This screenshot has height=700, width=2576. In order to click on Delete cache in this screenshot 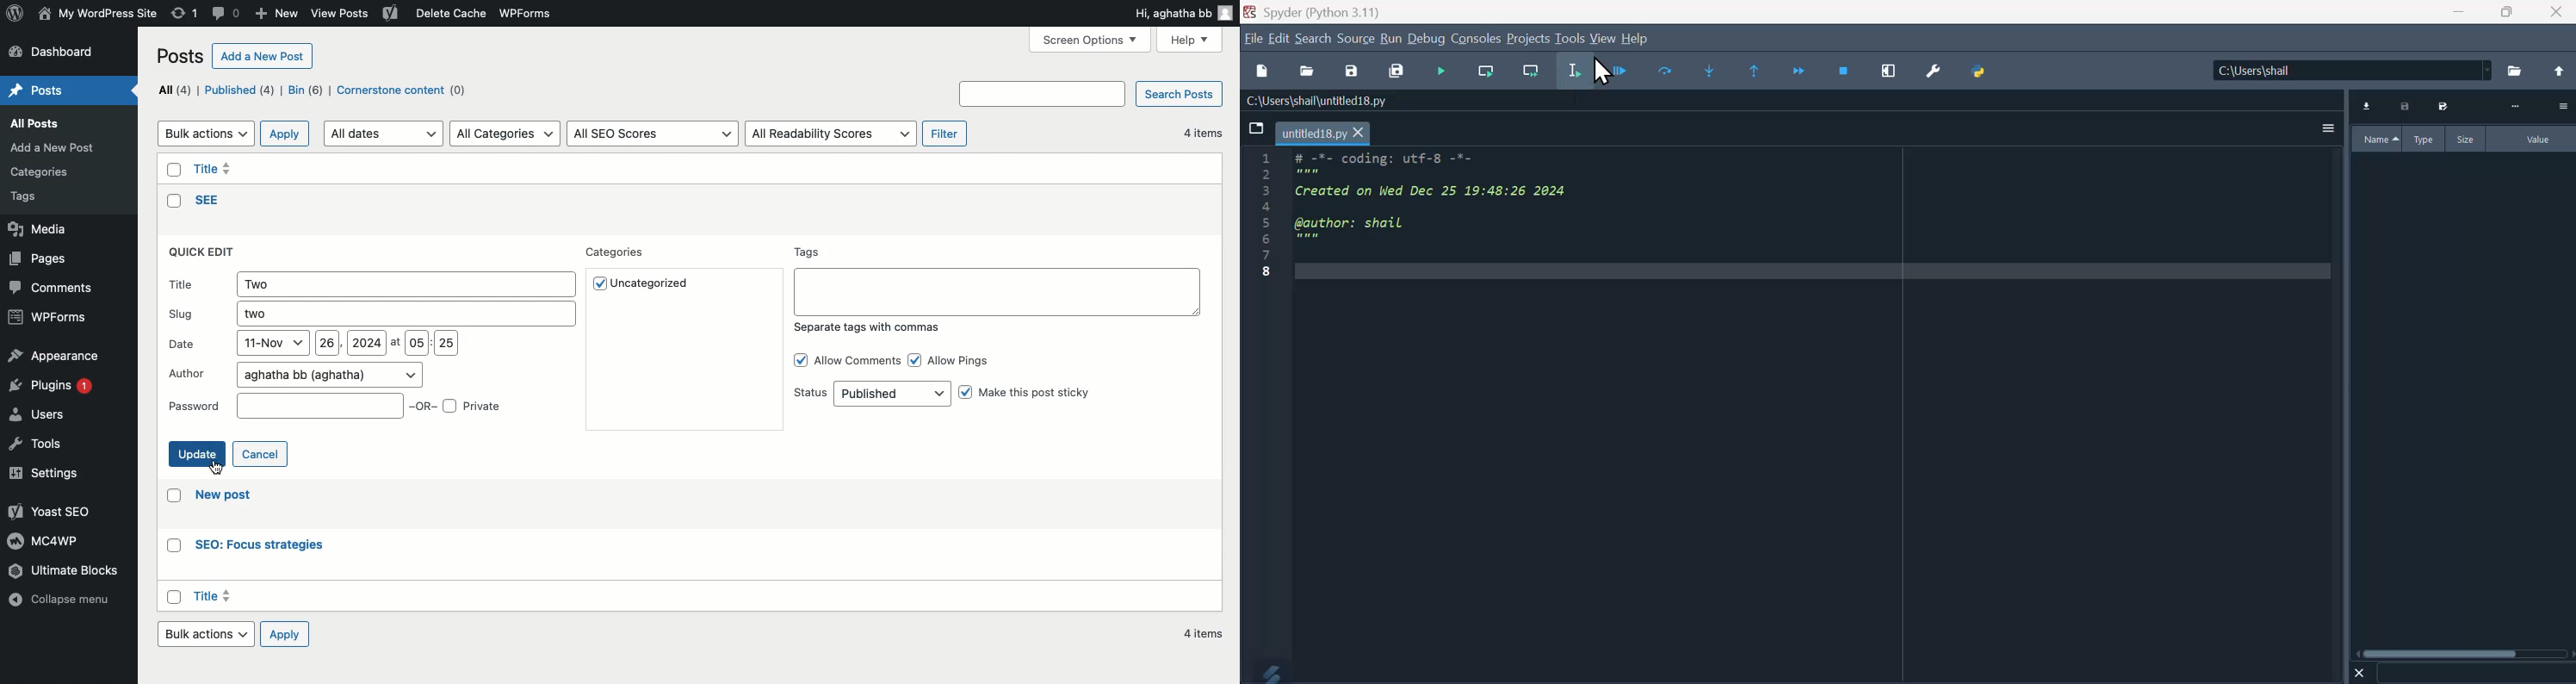, I will do `click(448, 14)`.